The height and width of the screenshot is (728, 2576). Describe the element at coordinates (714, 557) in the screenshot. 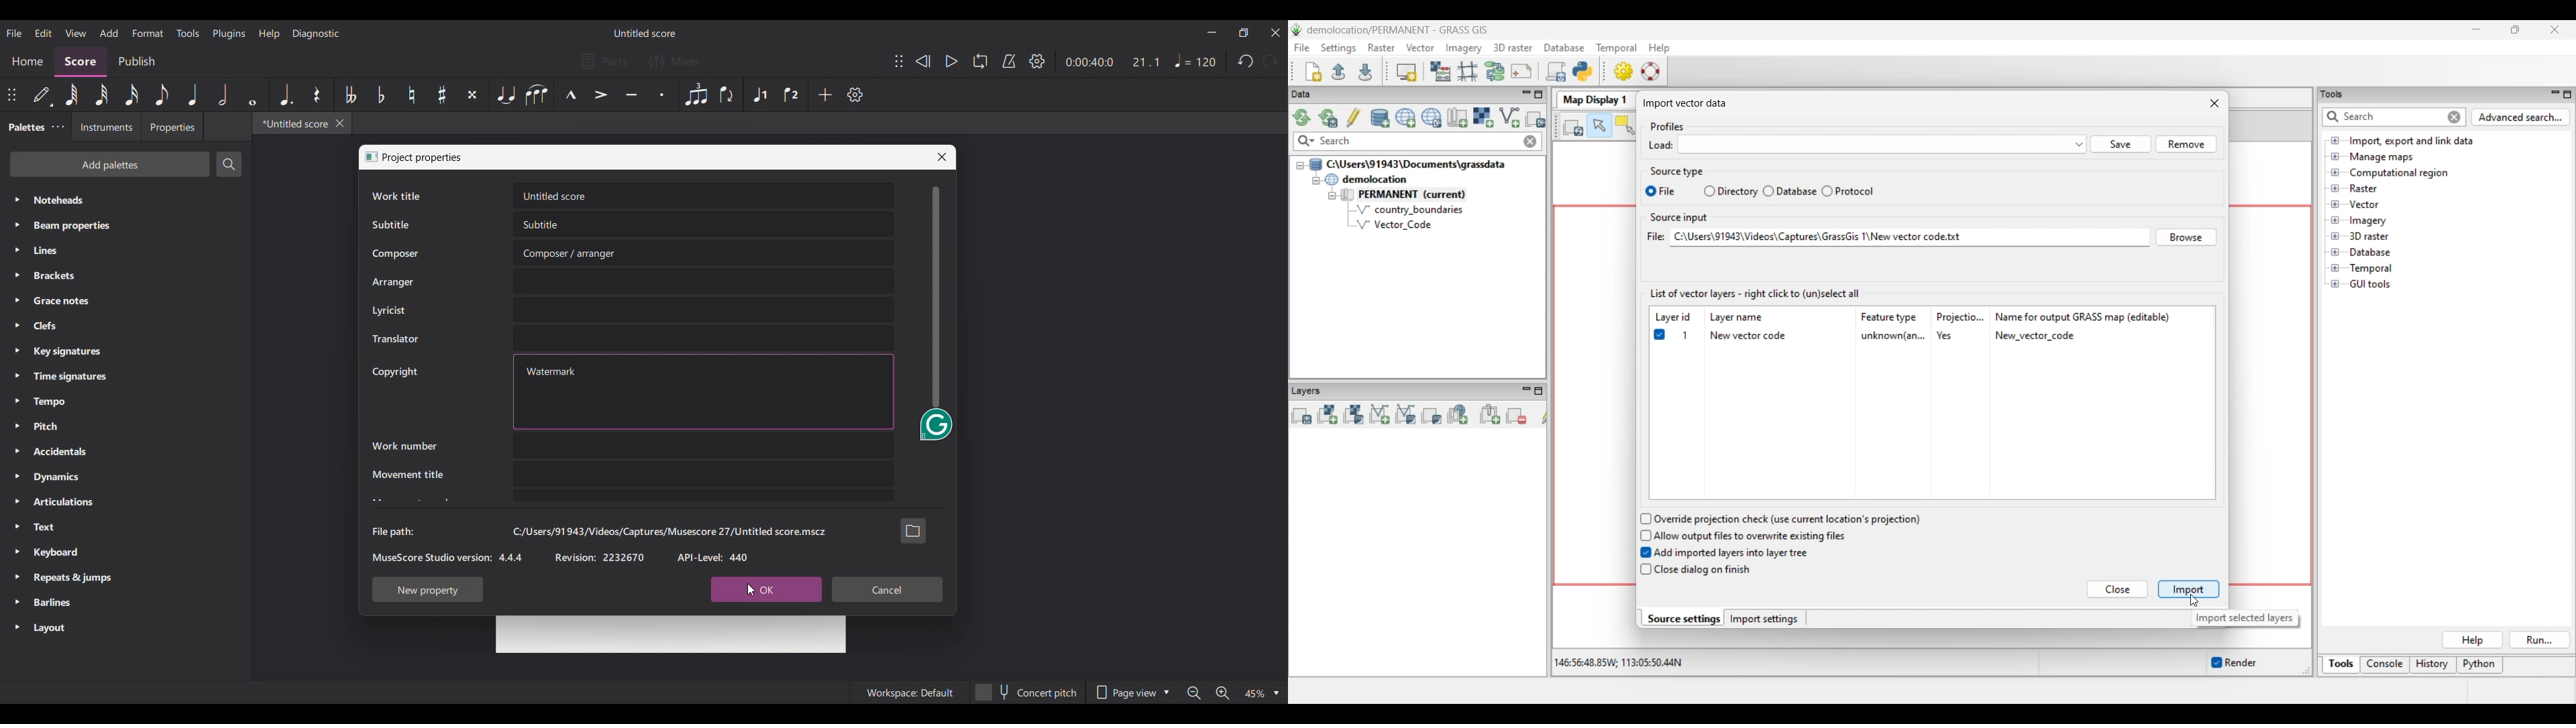

I see `API-Level: 440` at that location.